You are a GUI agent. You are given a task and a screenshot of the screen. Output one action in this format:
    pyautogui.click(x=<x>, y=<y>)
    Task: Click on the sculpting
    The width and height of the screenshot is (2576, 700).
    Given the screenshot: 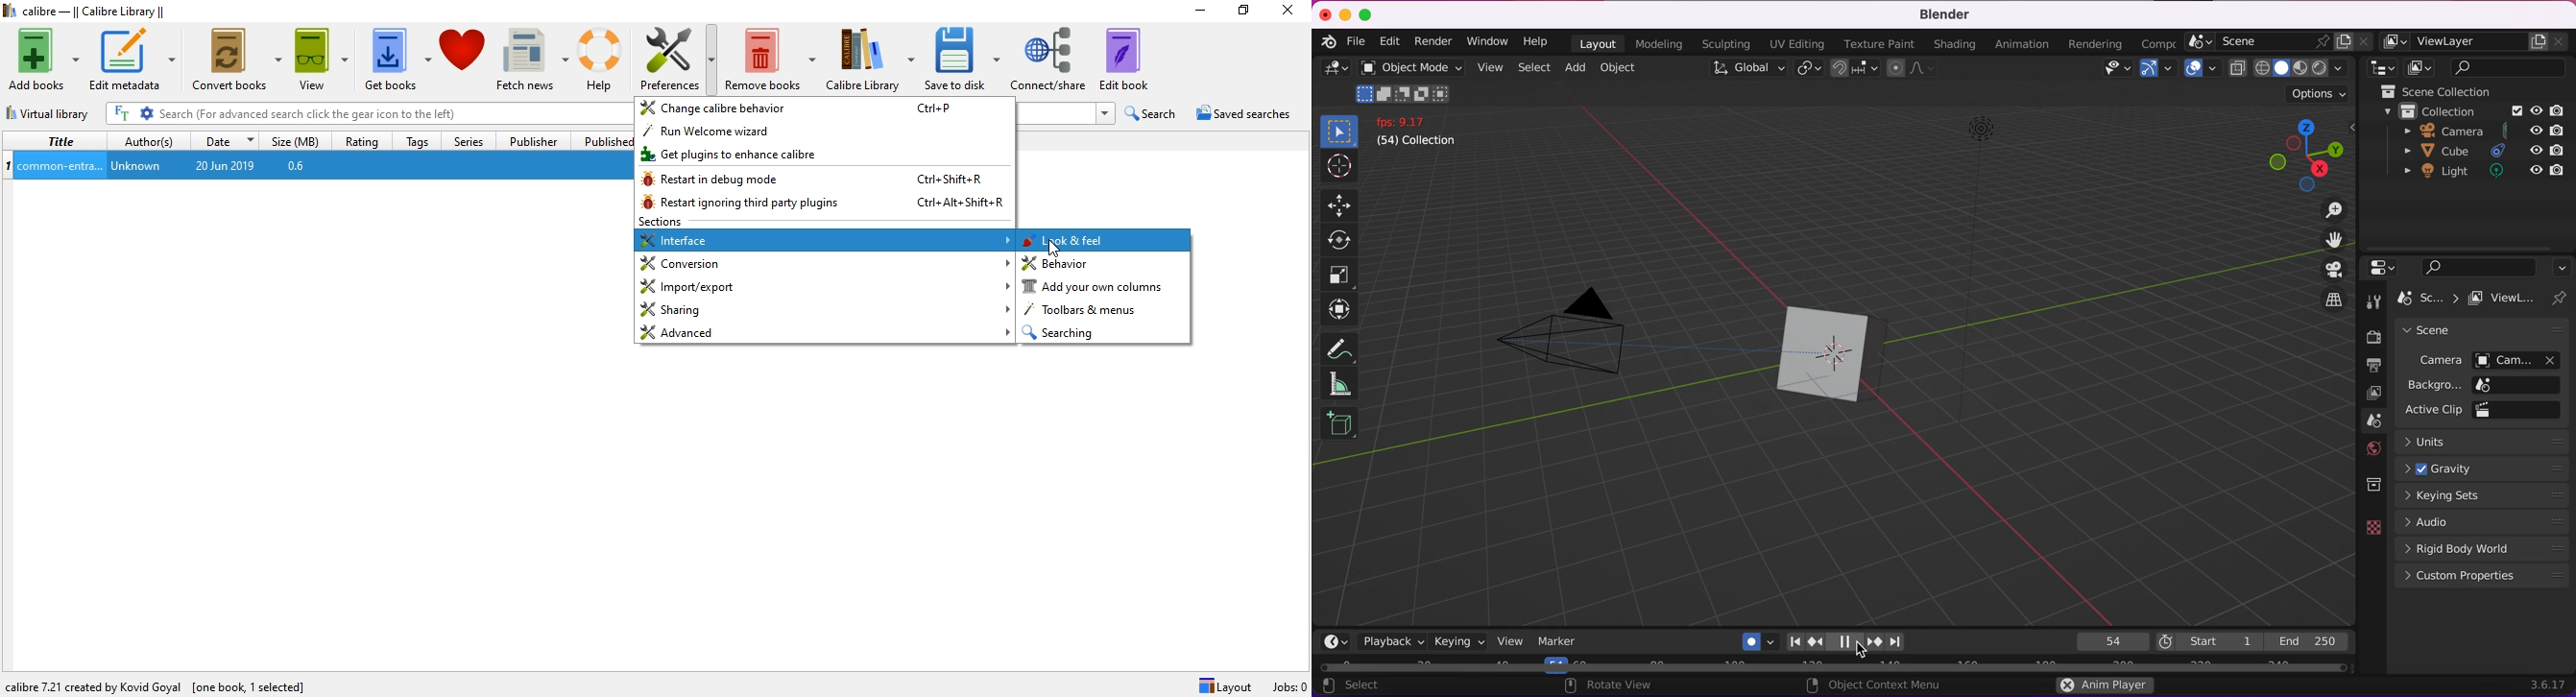 What is the action you would take?
    pyautogui.click(x=1724, y=44)
    